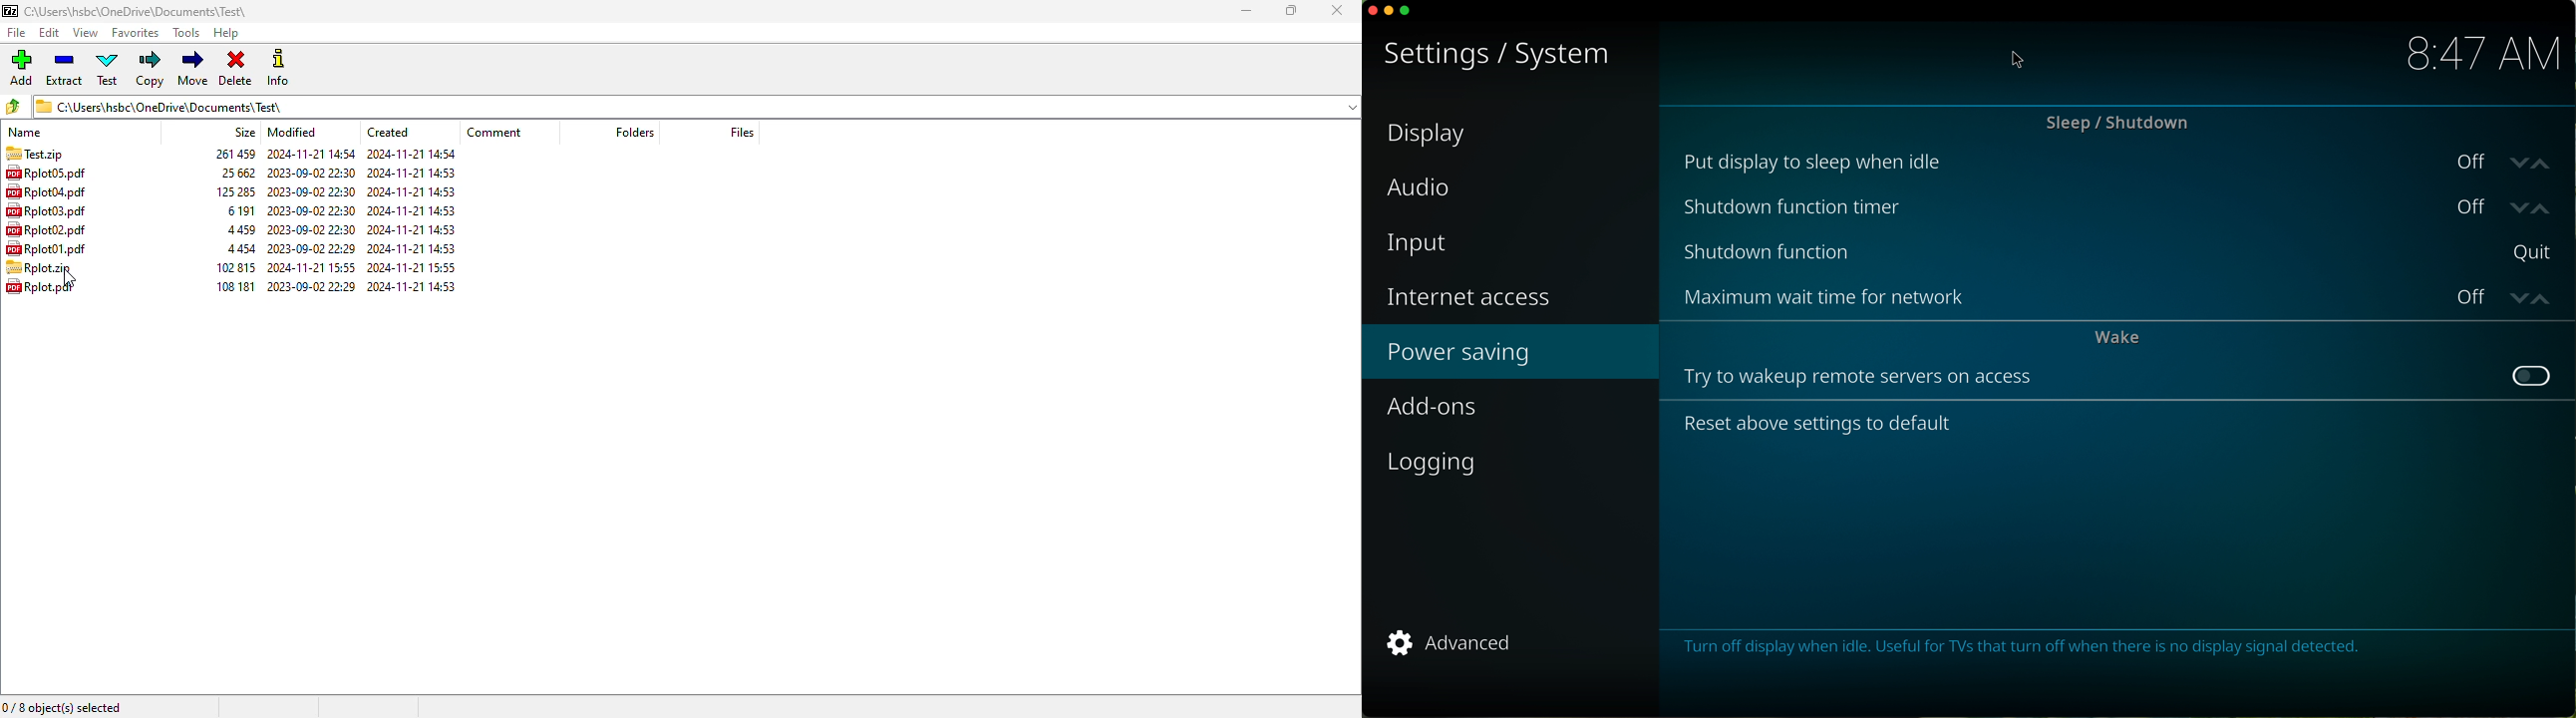  Describe the element at coordinates (1457, 642) in the screenshot. I see `advanced` at that location.